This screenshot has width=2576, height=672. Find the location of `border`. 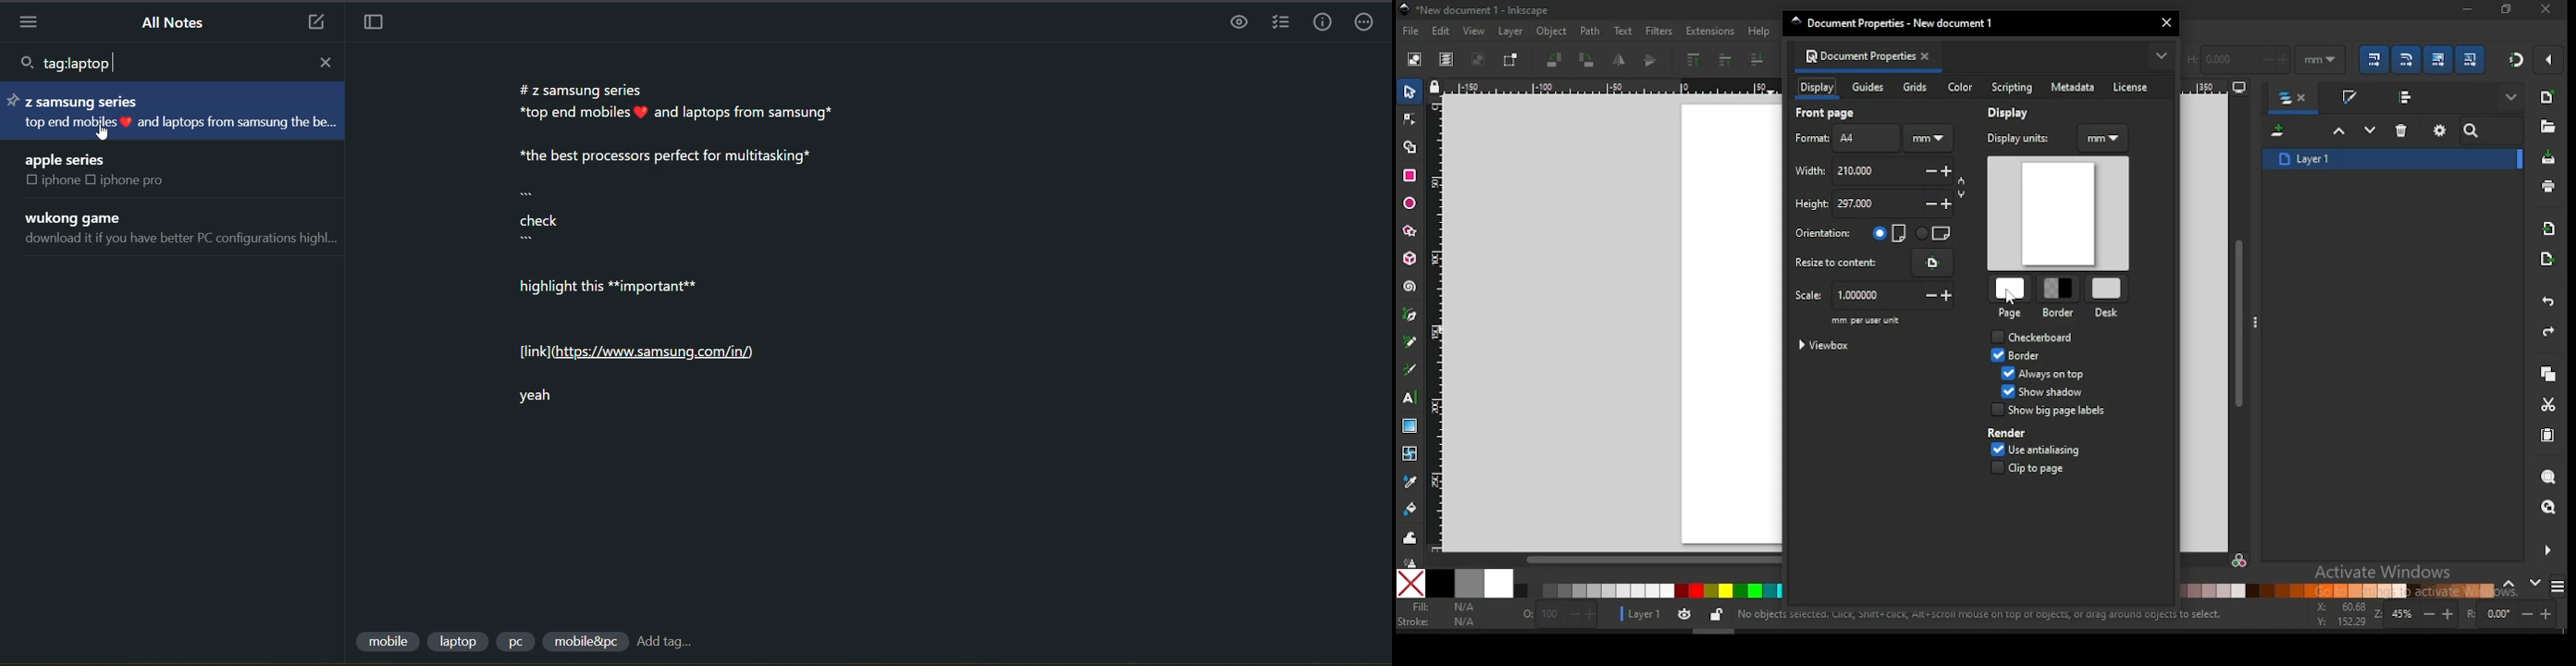

border is located at coordinates (2022, 355).